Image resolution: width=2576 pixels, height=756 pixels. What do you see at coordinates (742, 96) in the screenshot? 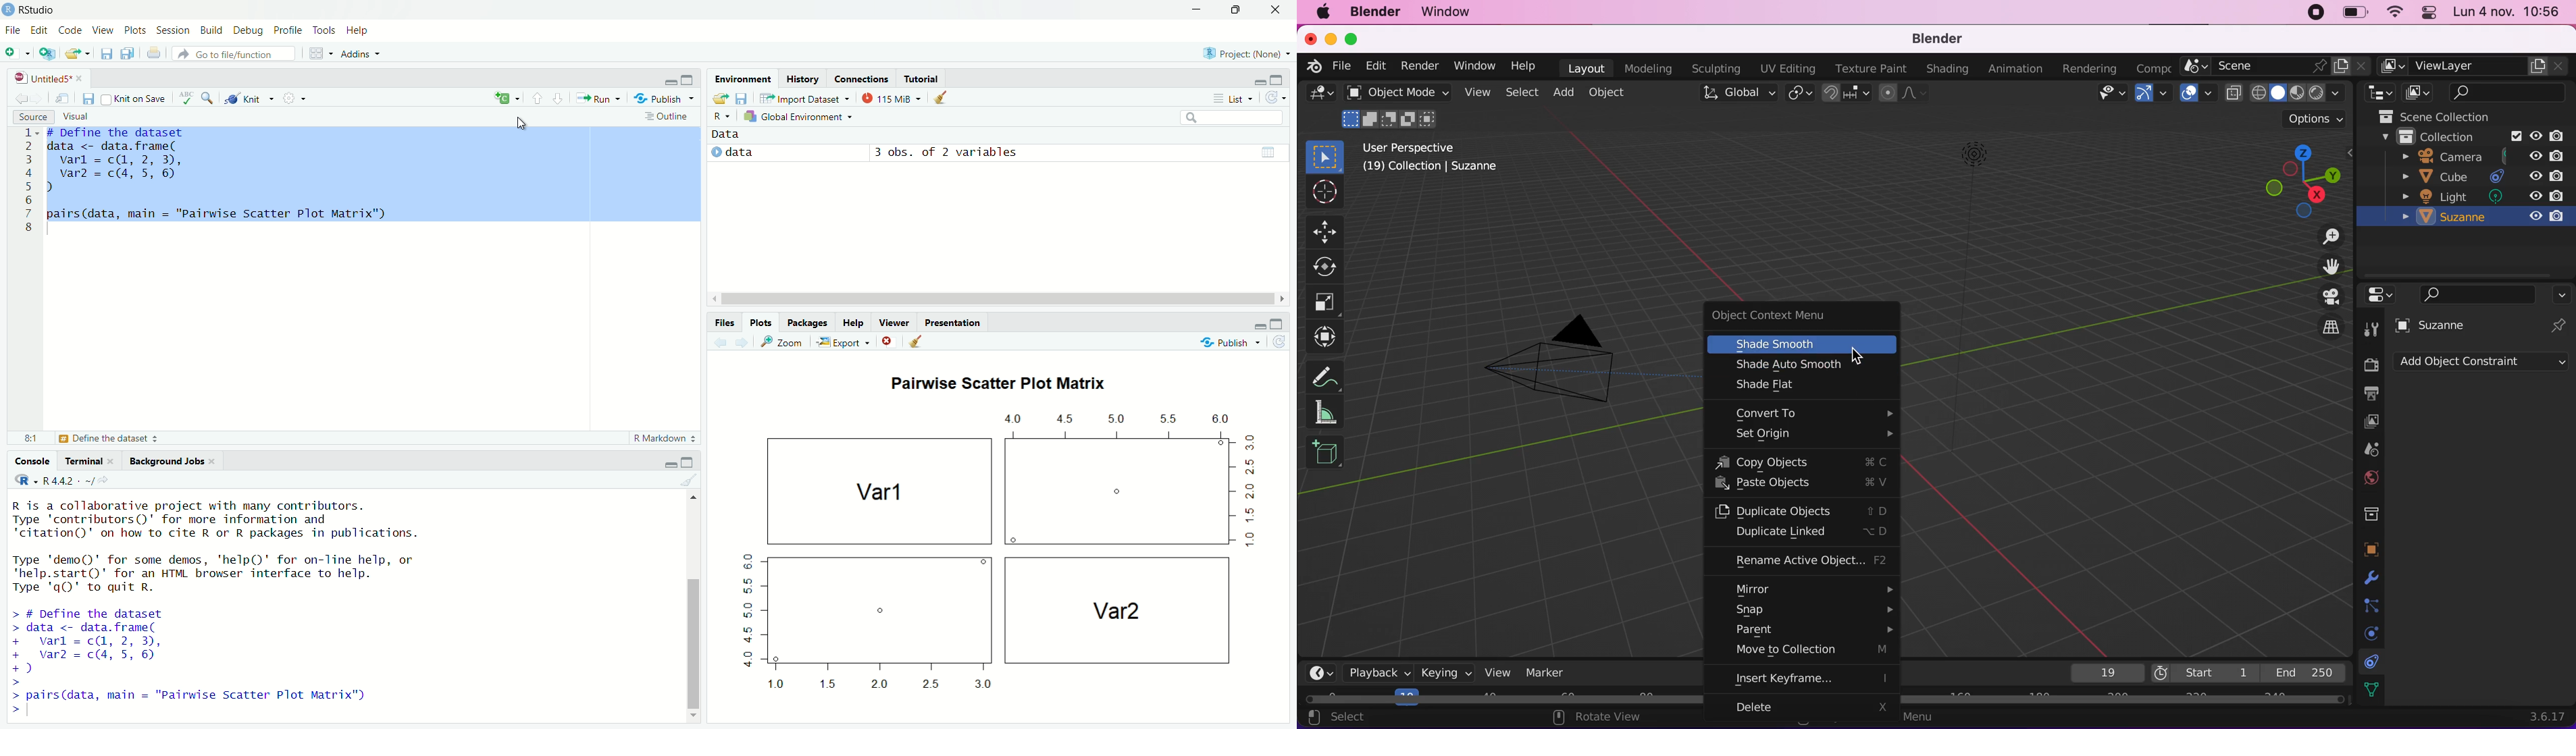
I see `Save workspace as` at bounding box center [742, 96].